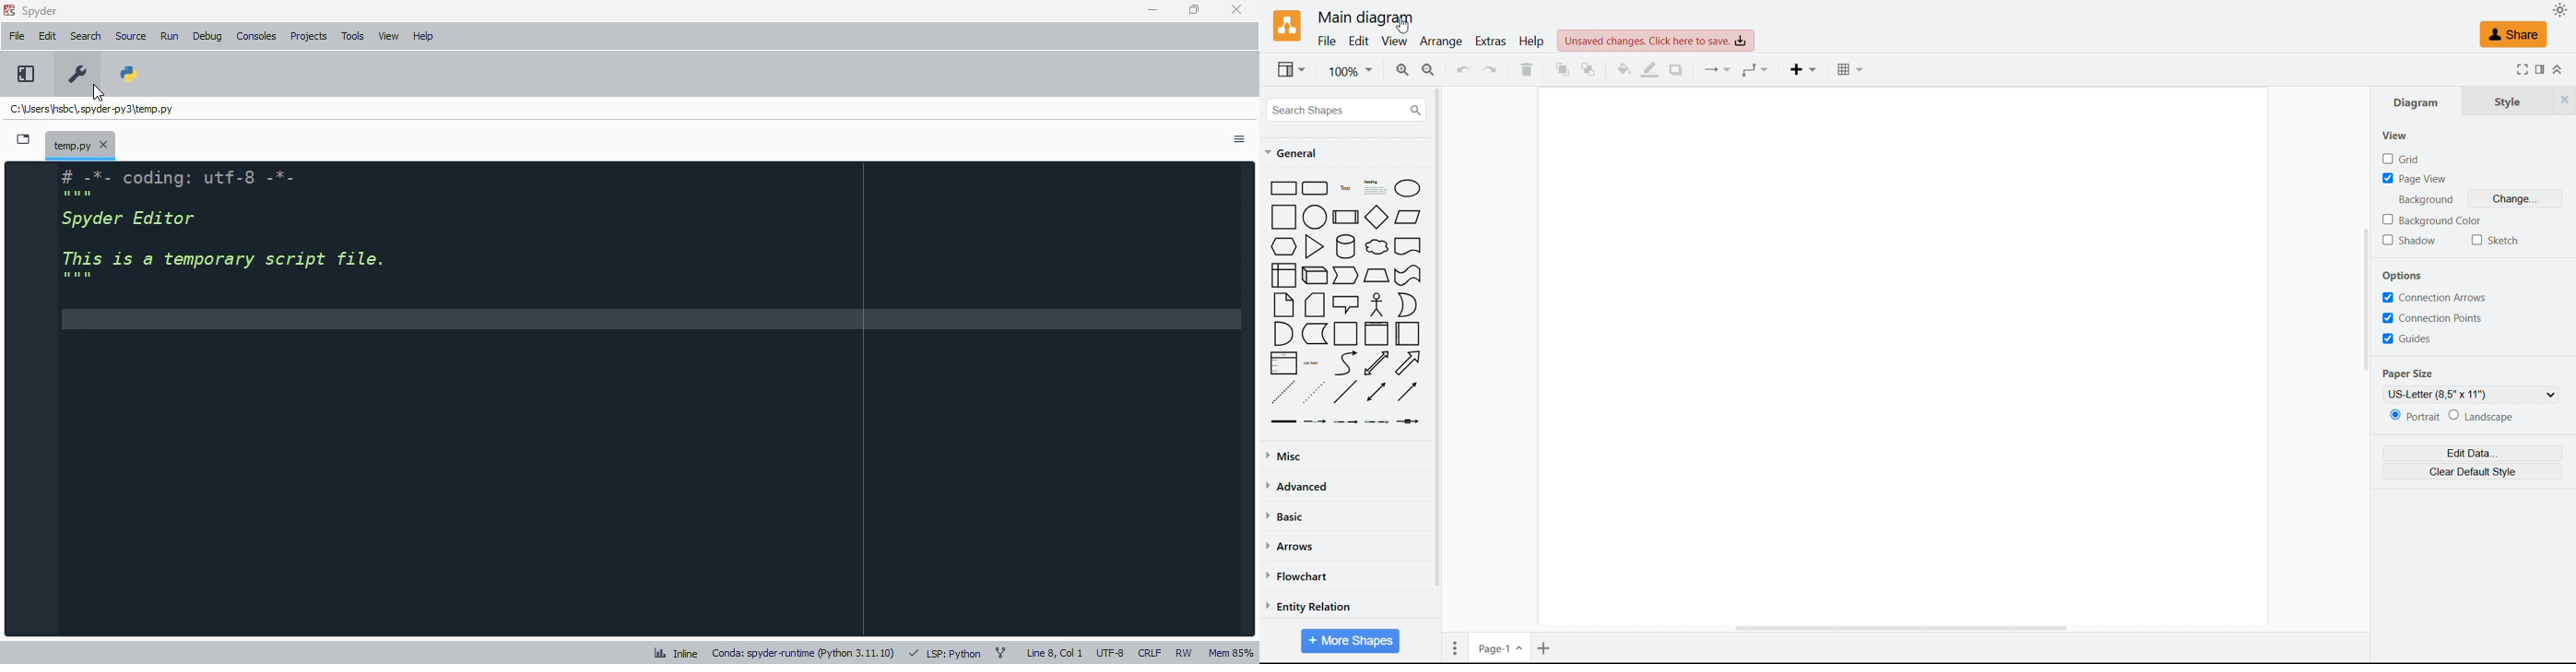 The height and width of the screenshot is (672, 2576). What do you see at coordinates (1591, 70) in the screenshot?
I see `Send to back ` at bounding box center [1591, 70].